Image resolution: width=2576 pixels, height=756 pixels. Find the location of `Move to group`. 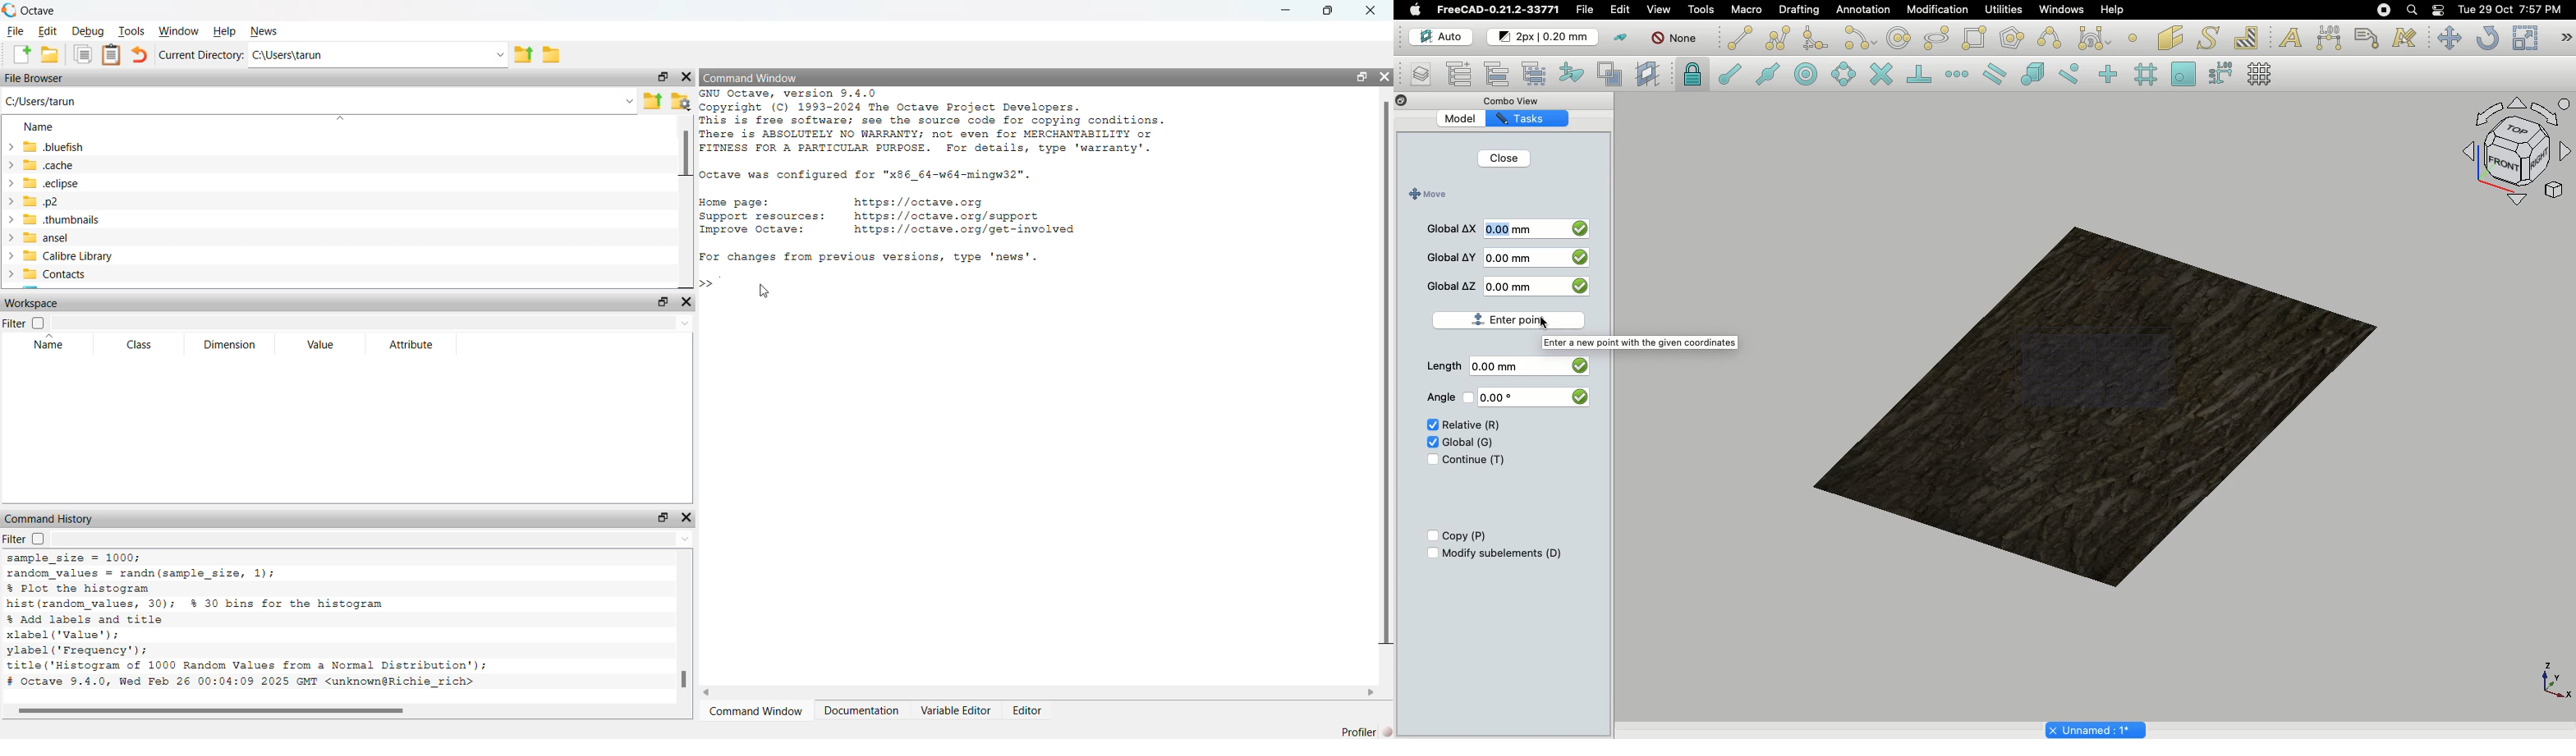

Move to group is located at coordinates (1499, 74).